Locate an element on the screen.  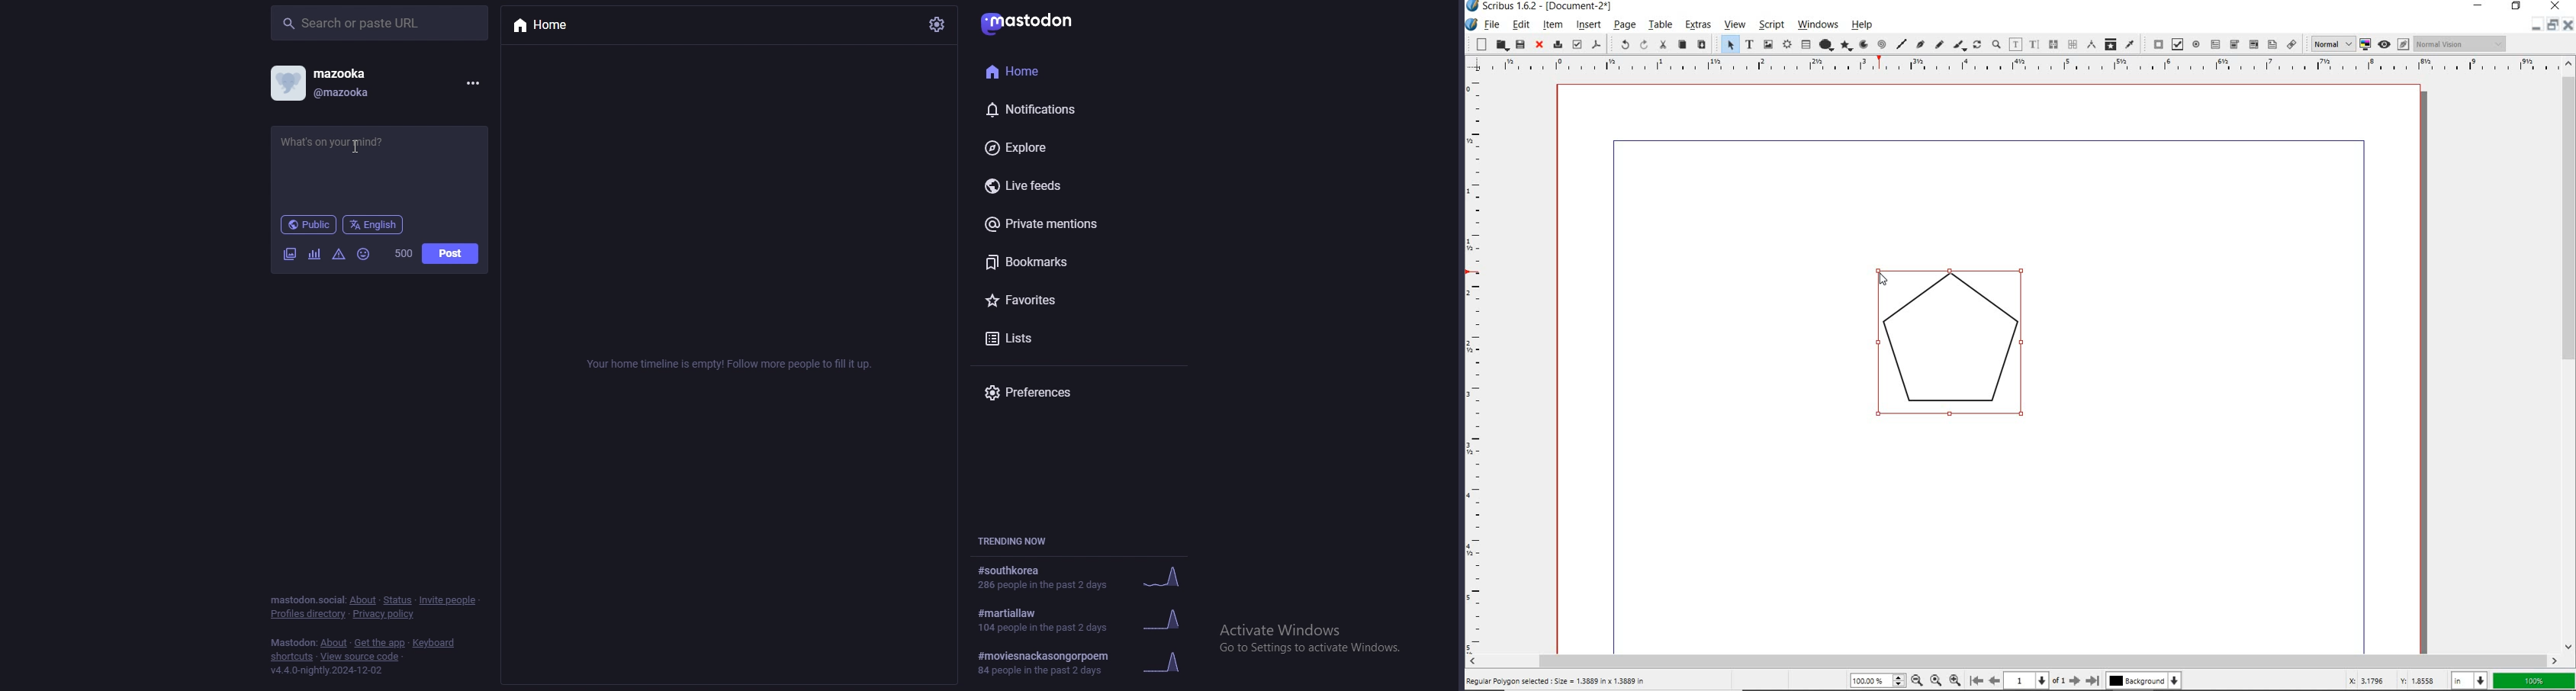
script is located at coordinates (1770, 25).